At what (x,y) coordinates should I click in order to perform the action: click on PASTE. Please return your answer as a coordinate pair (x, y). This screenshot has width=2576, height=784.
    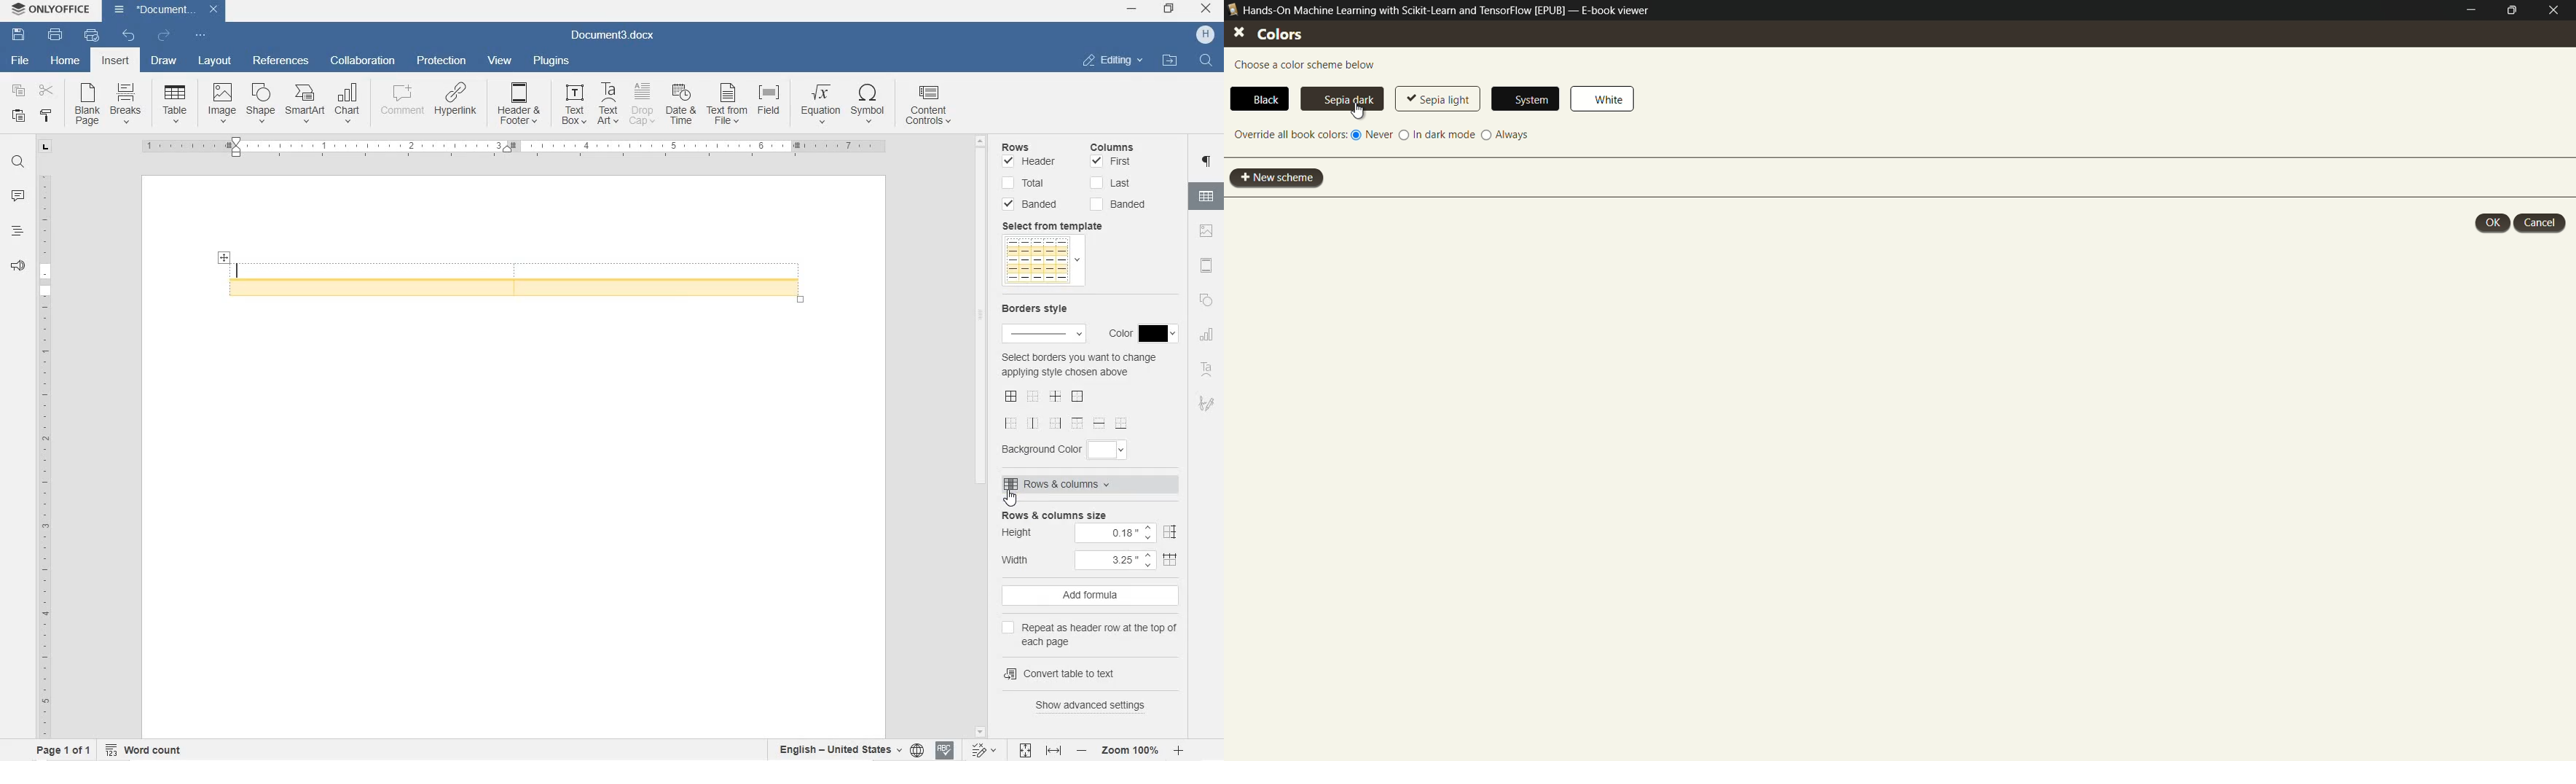
    Looking at the image, I should click on (22, 117).